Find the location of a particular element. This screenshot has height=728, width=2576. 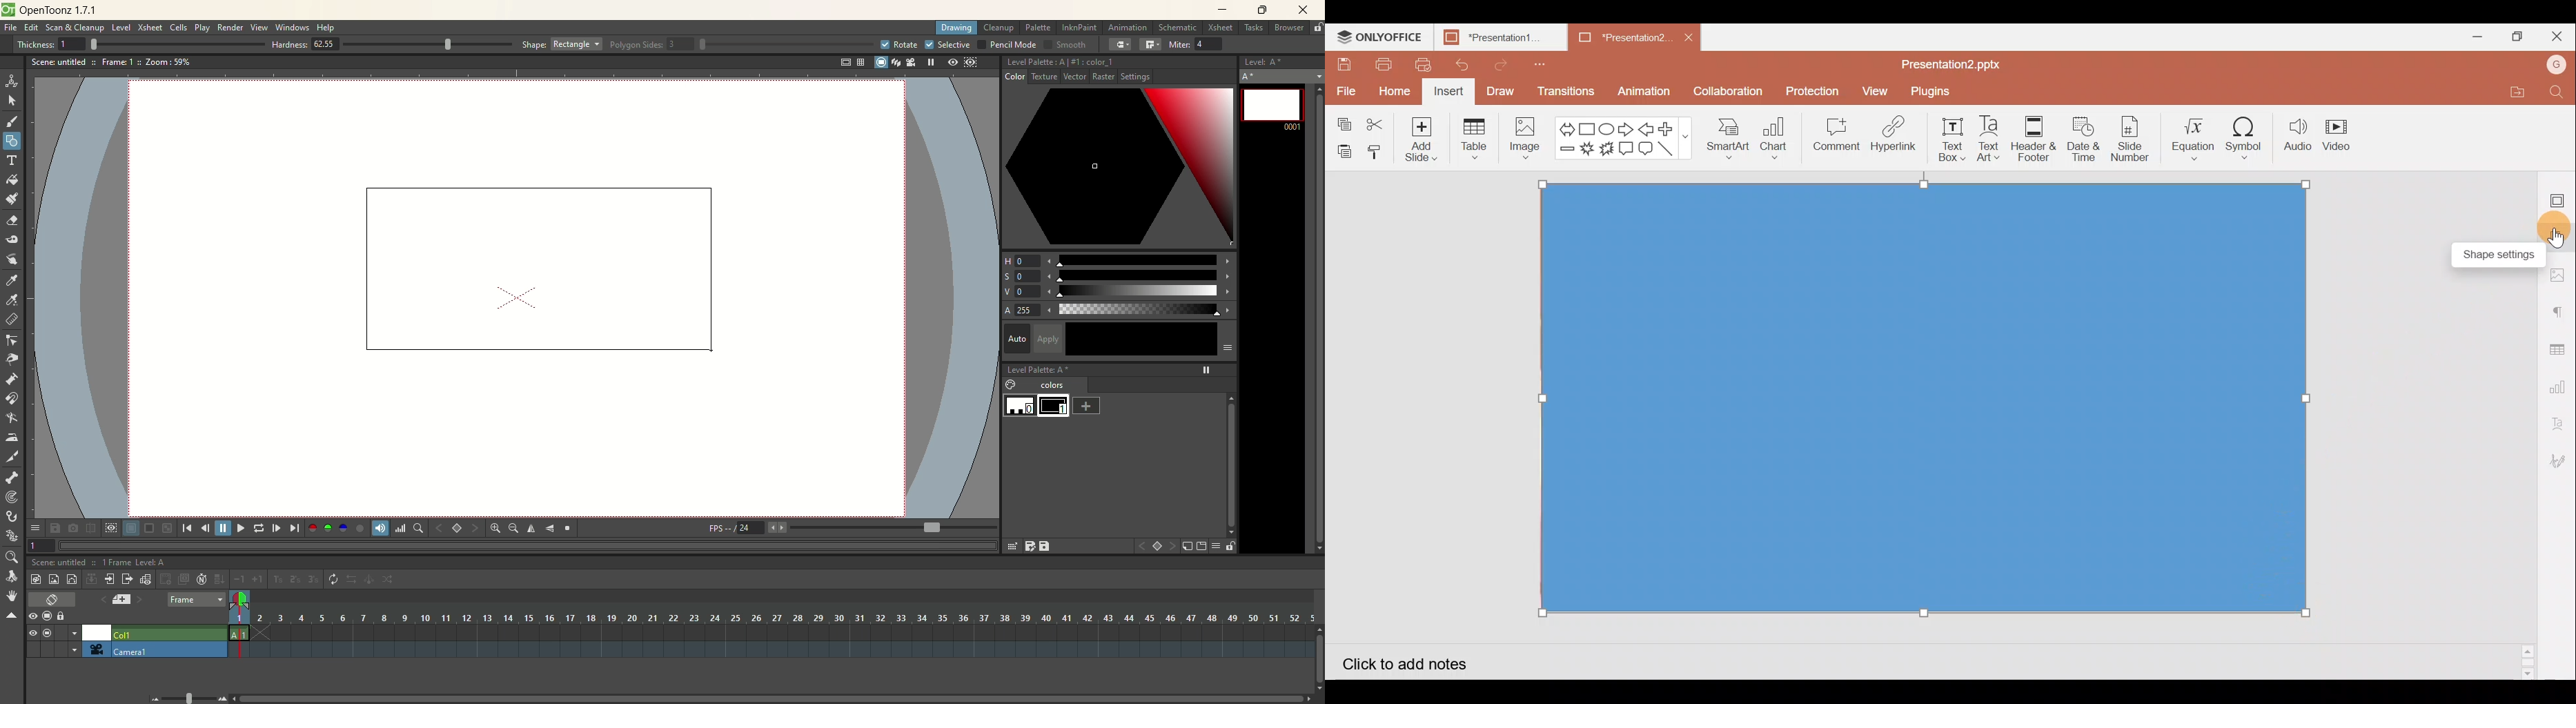

alpha channel is located at coordinates (360, 527).